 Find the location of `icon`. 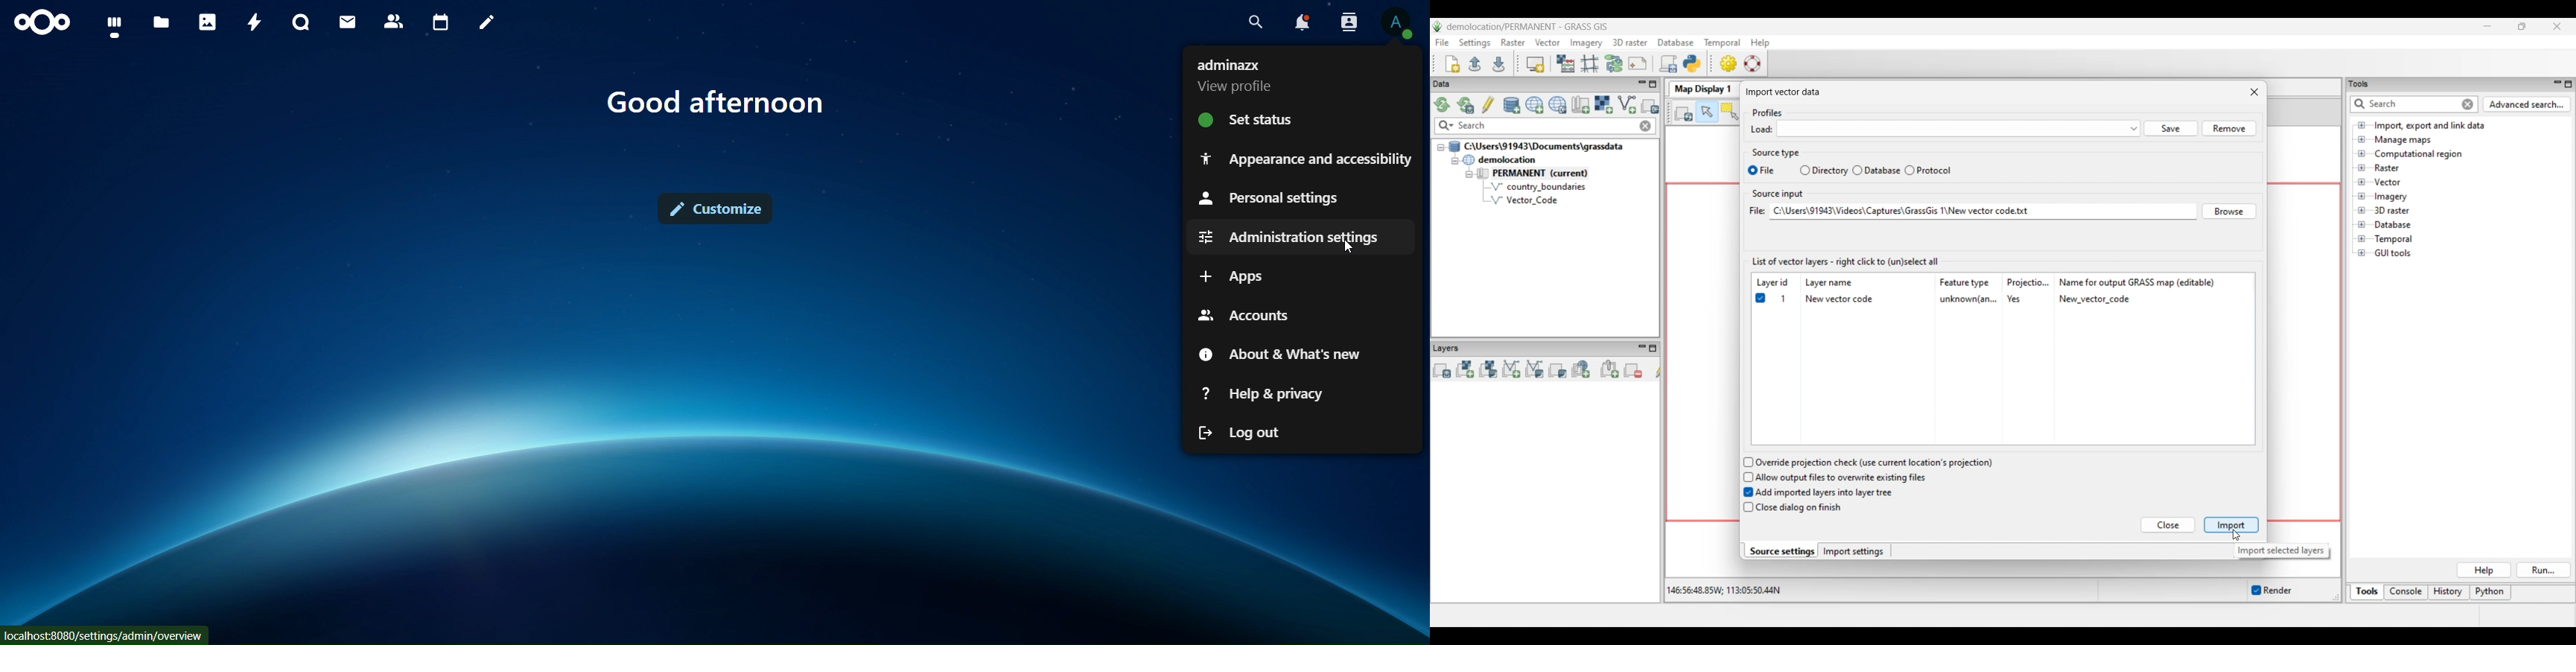

icon is located at coordinates (44, 22).